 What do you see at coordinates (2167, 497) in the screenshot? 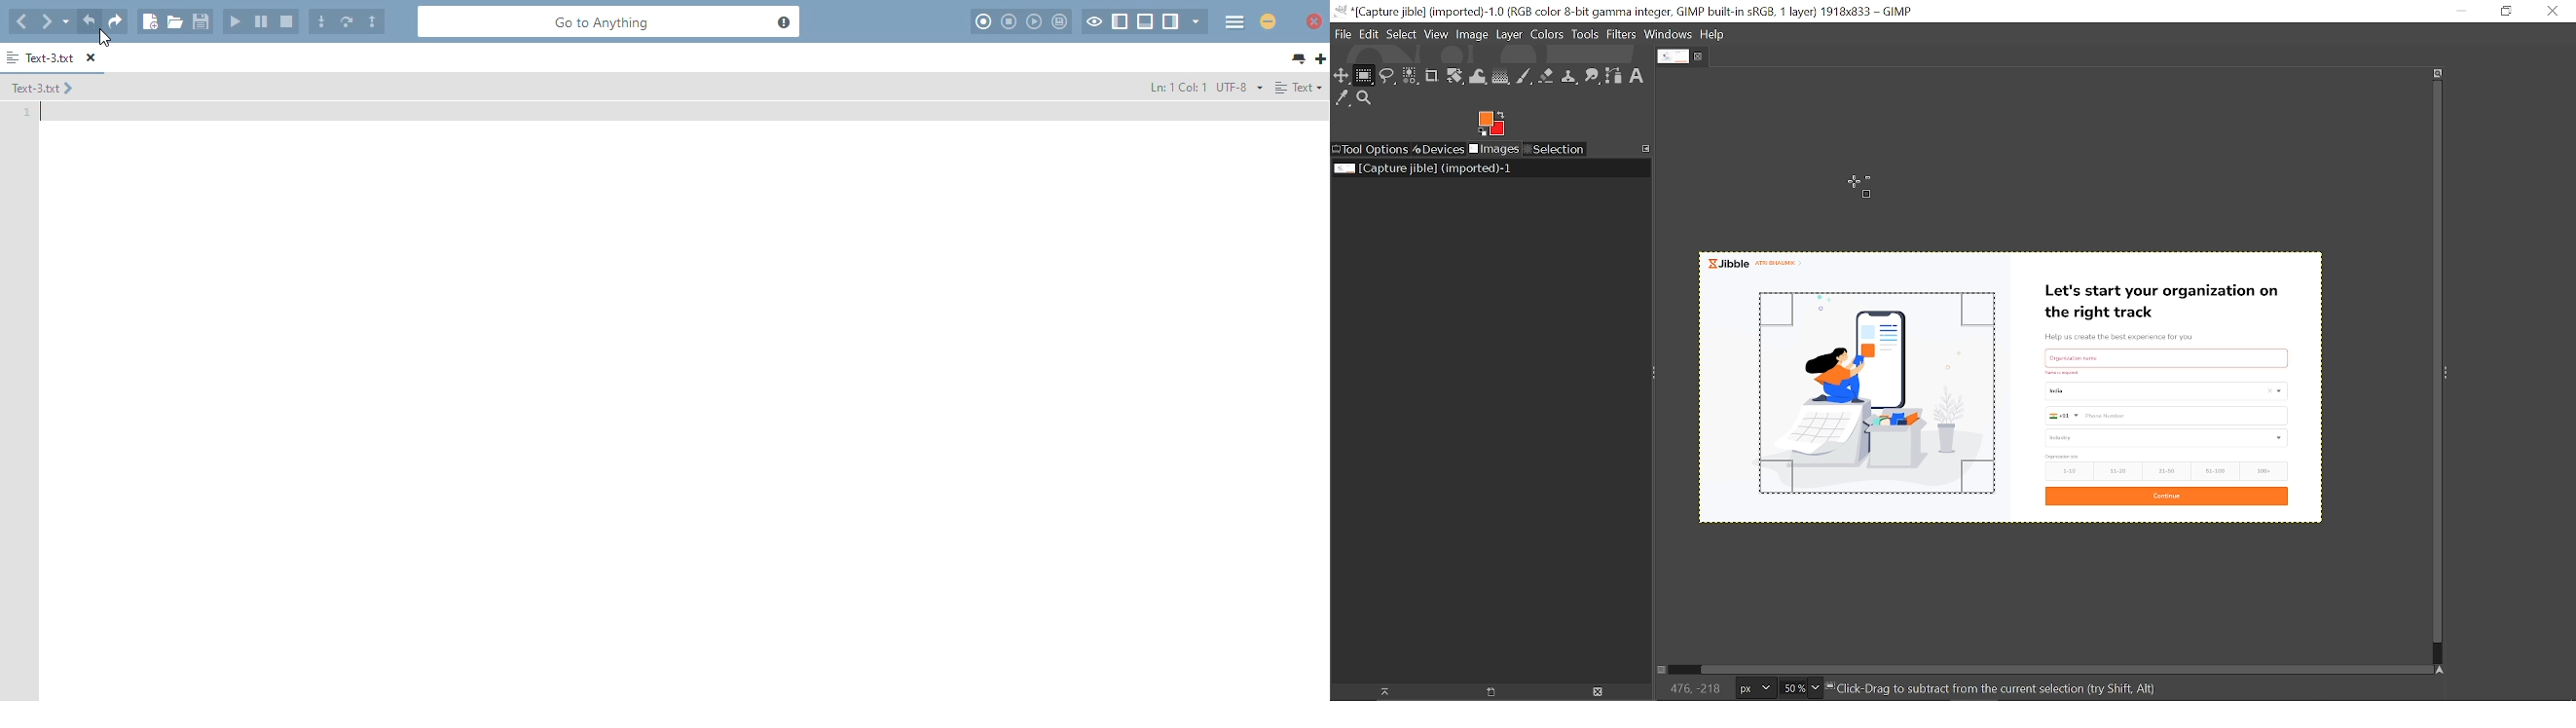
I see `Continue` at bounding box center [2167, 497].